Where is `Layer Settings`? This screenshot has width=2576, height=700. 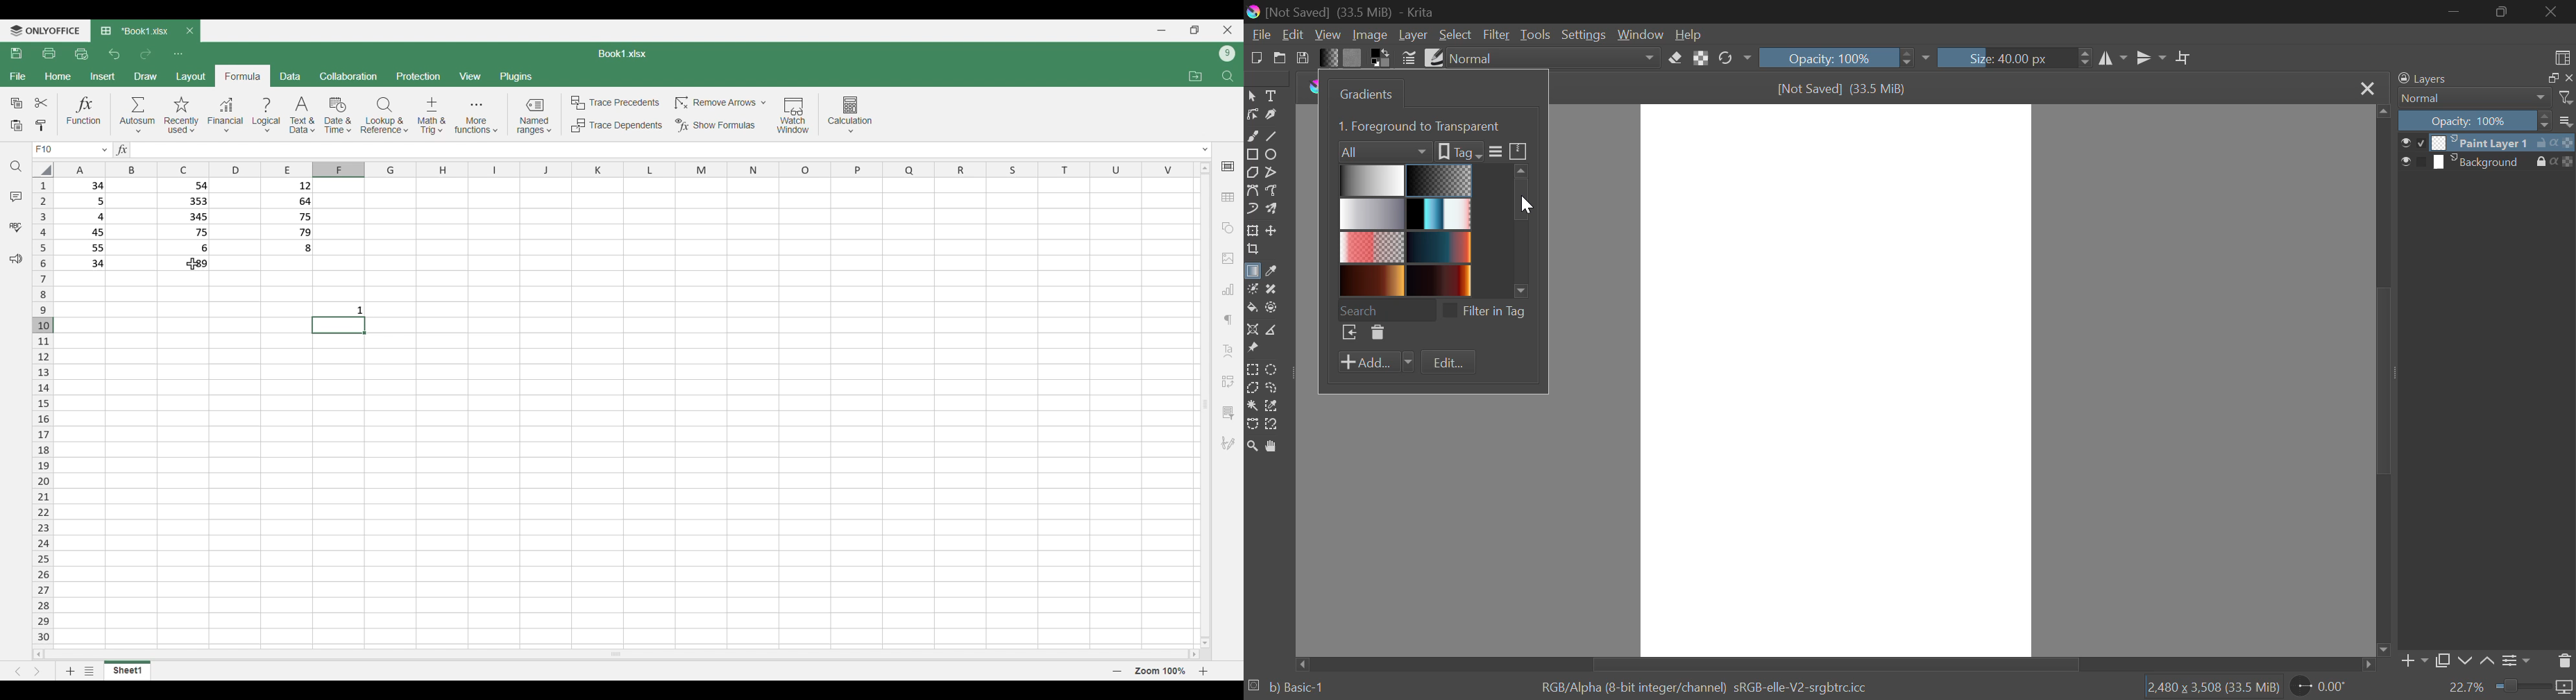
Layer Settings is located at coordinates (2514, 660).